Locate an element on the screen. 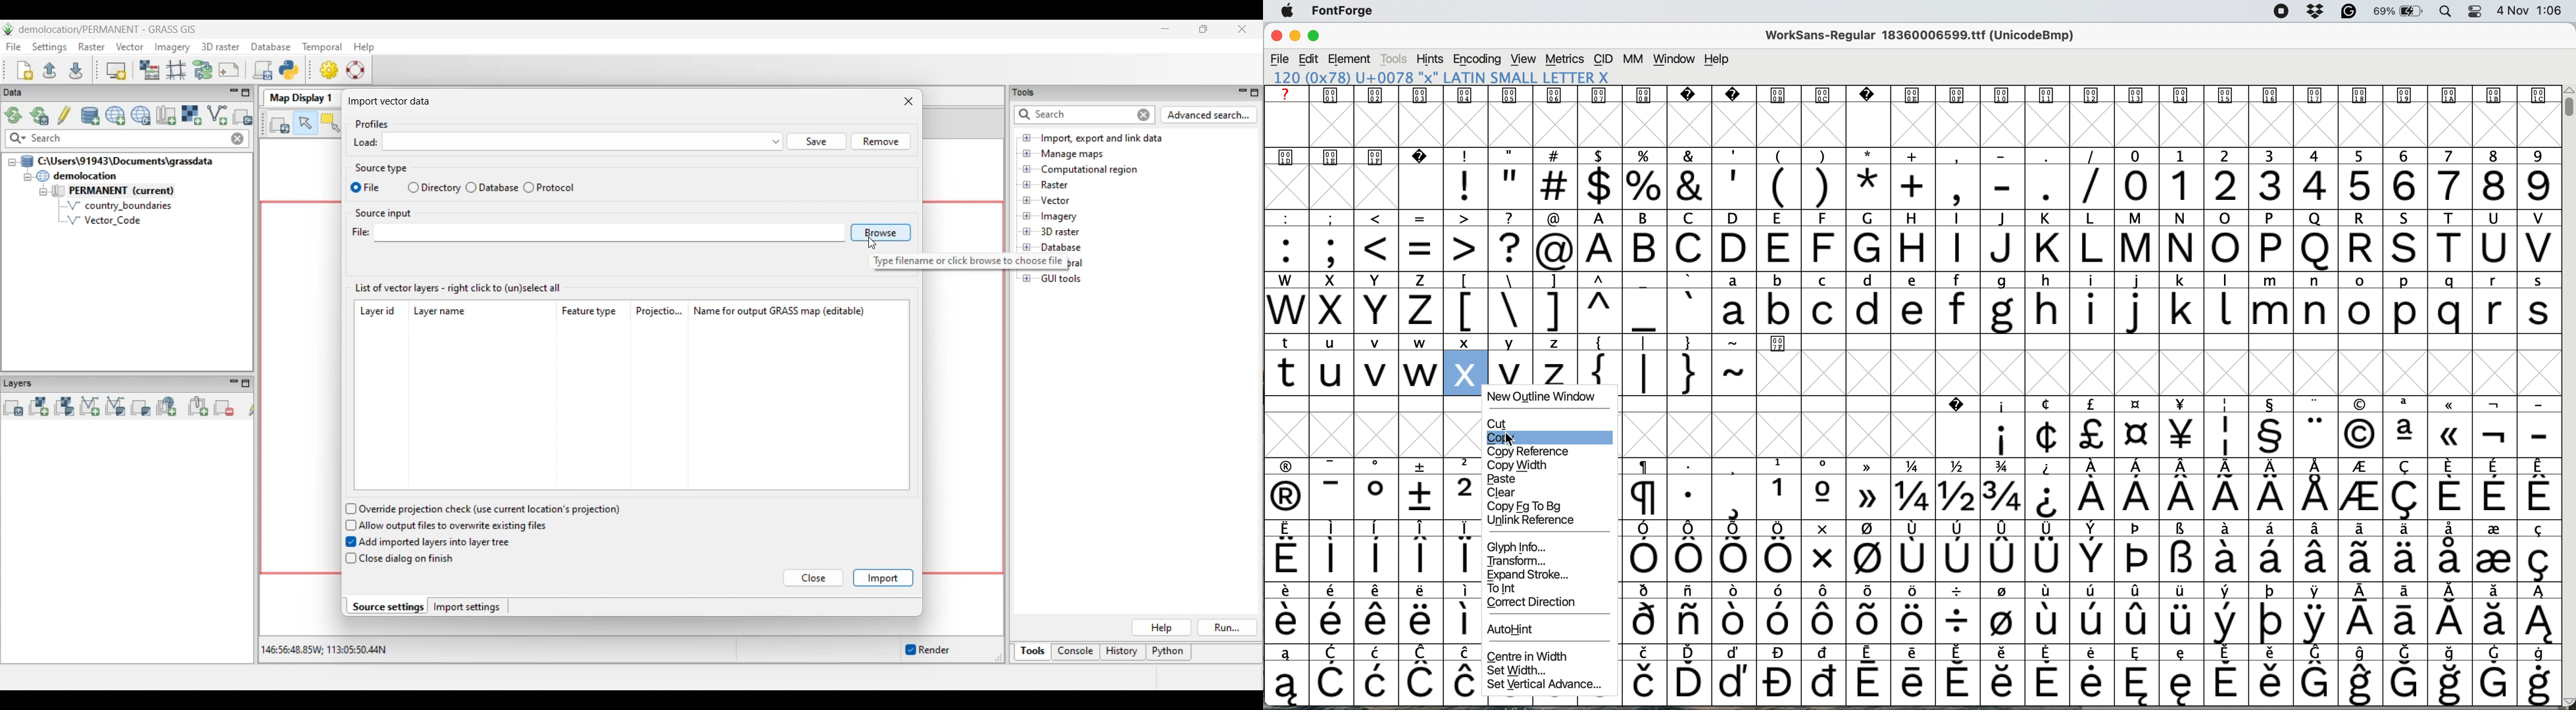 This screenshot has height=728, width=2576. special characters is located at coordinates (1374, 652).